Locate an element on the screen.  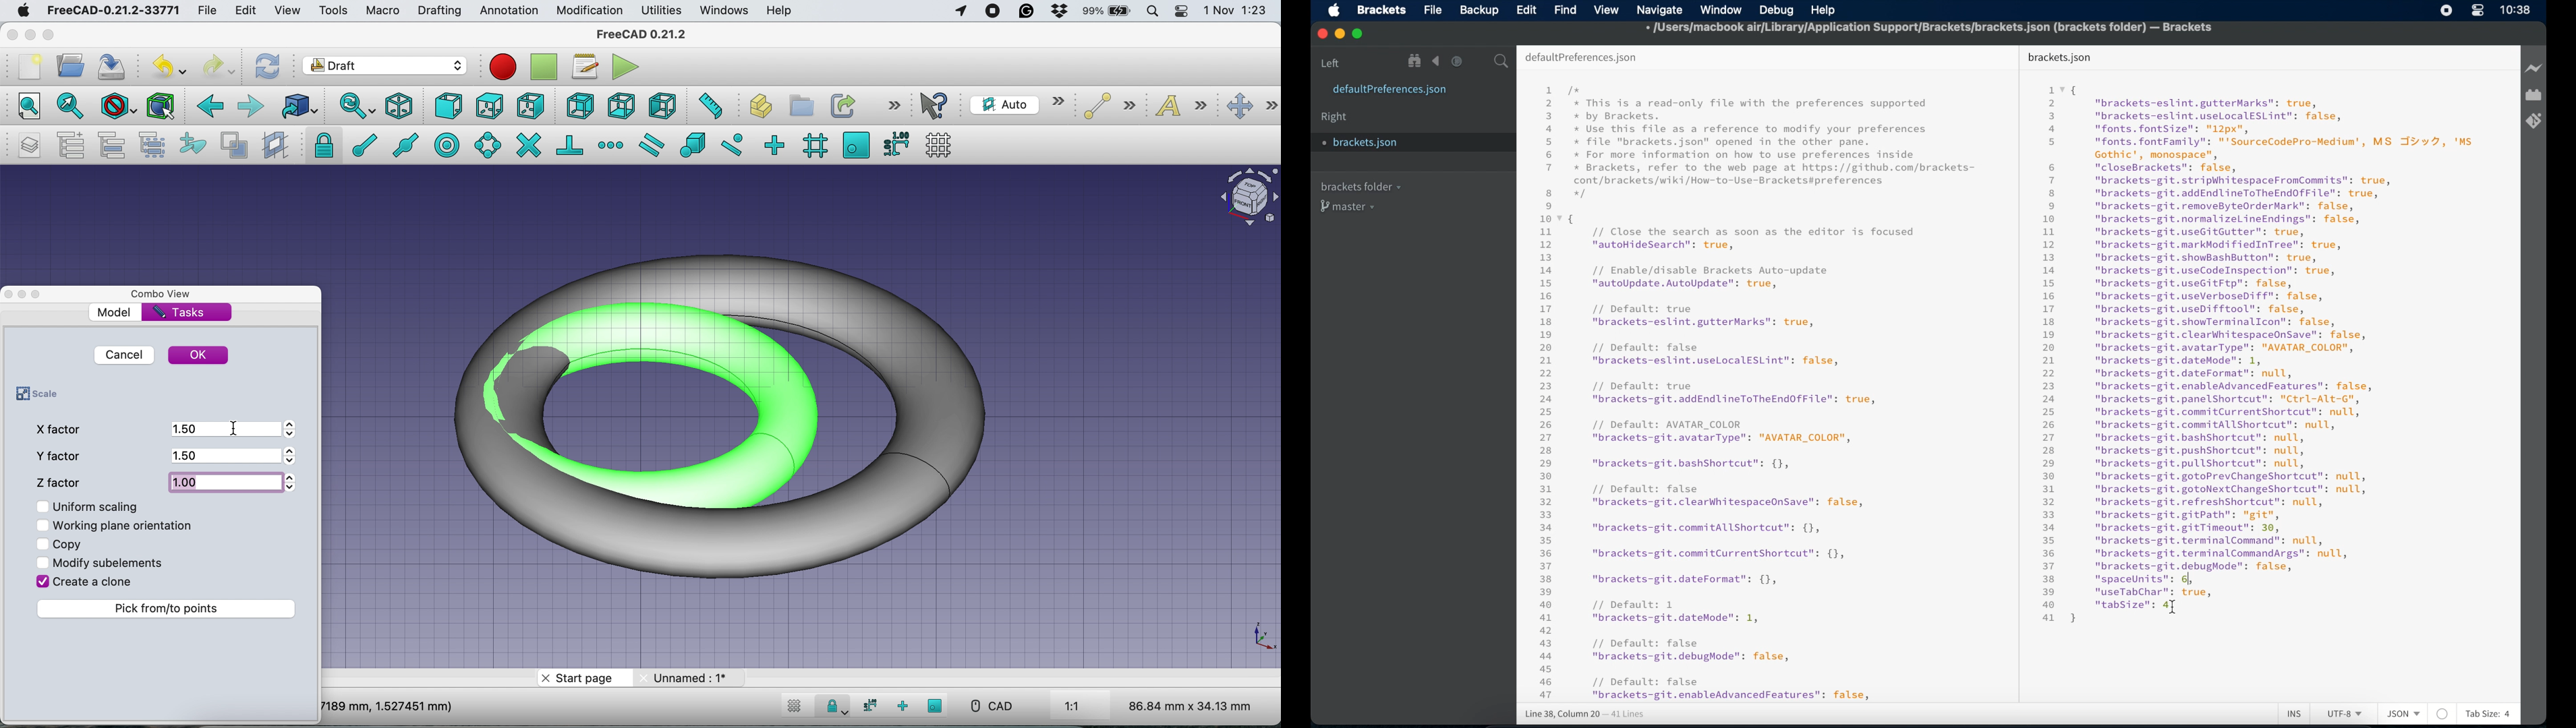
snap lock is located at coordinates (319, 145).